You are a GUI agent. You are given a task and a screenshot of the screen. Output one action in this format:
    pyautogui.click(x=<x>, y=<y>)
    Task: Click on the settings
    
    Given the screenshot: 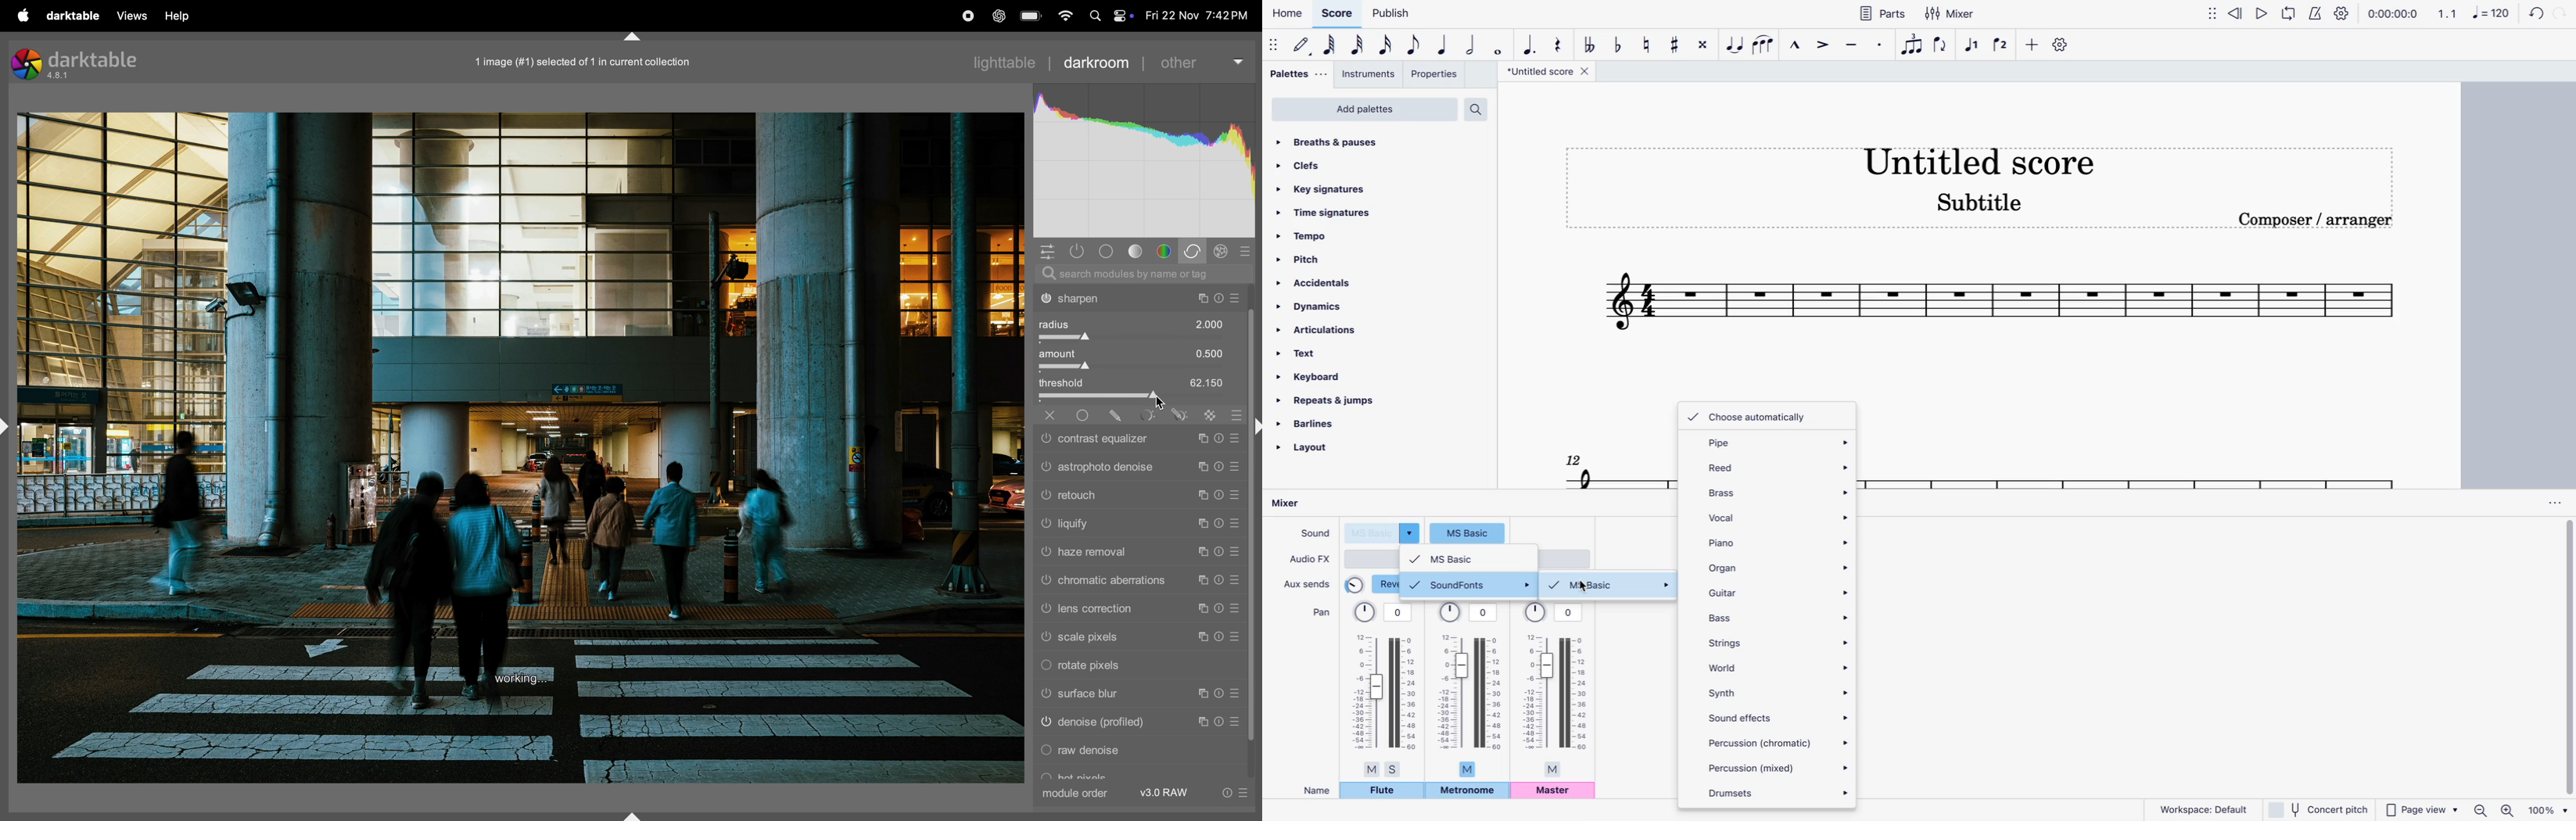 What is the action you would take?
    pyautogui.click(x=2342, y=13)
    